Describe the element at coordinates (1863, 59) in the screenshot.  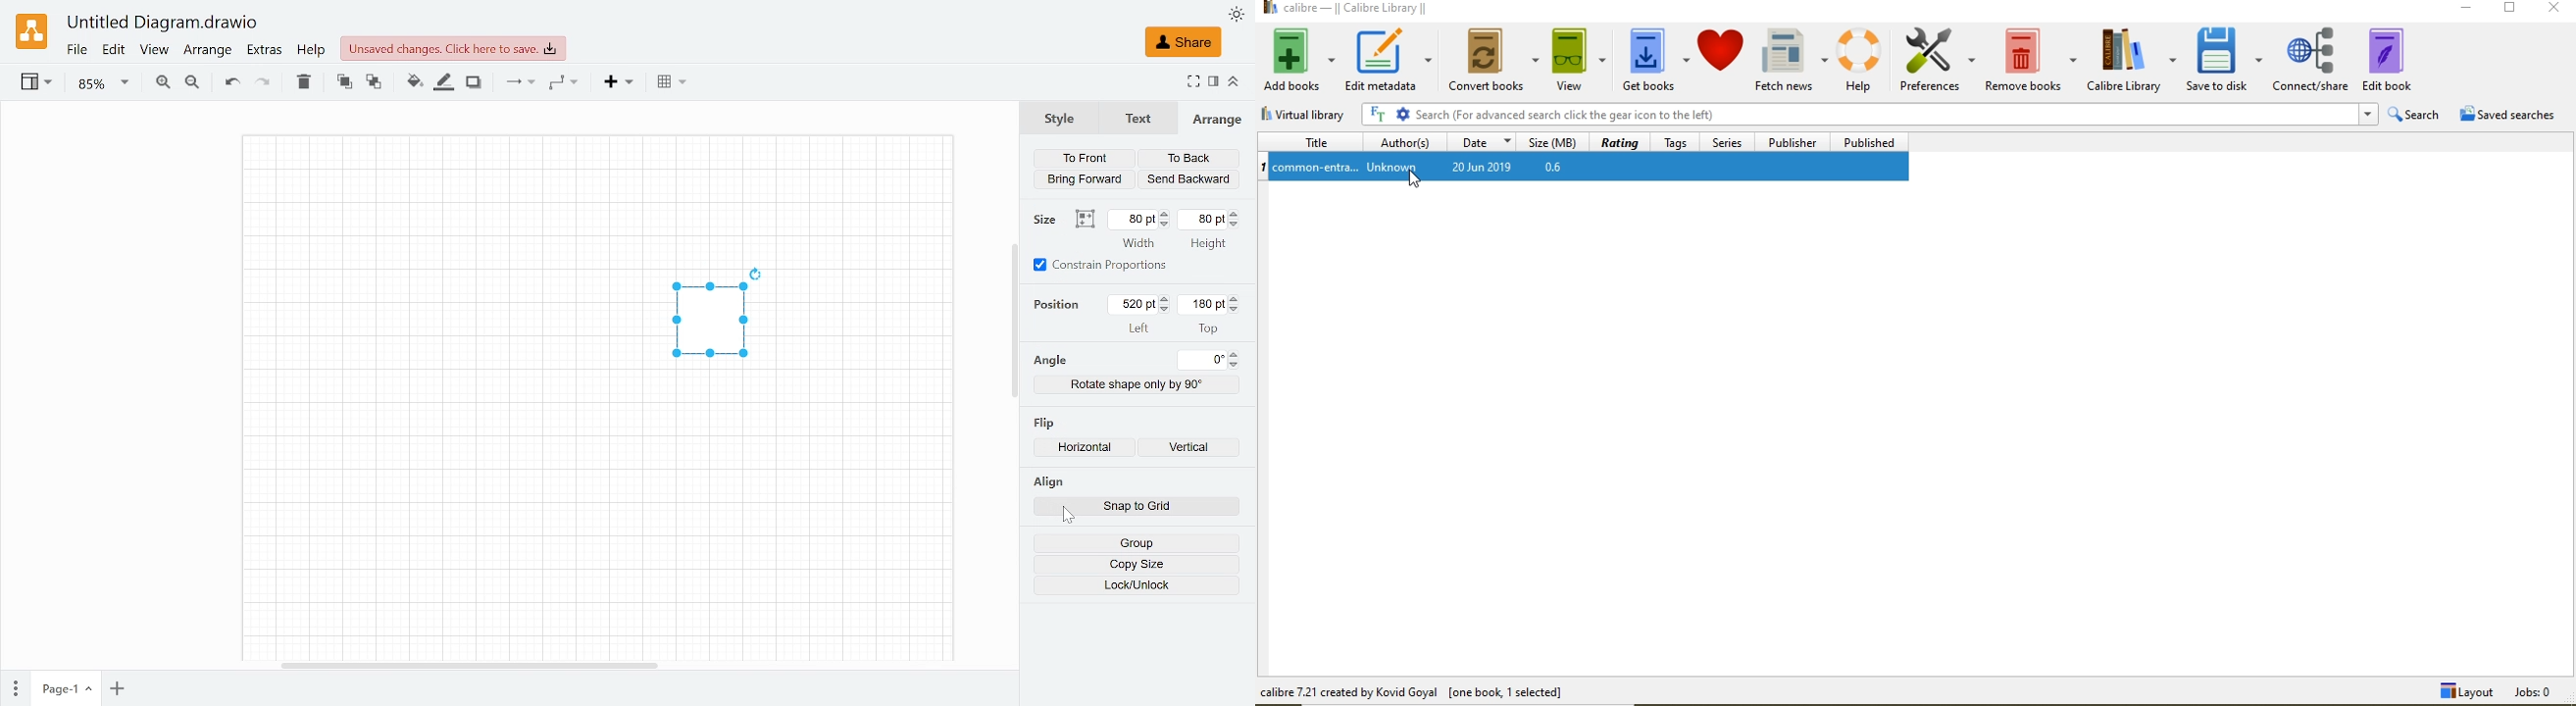
I see `help` at that location.